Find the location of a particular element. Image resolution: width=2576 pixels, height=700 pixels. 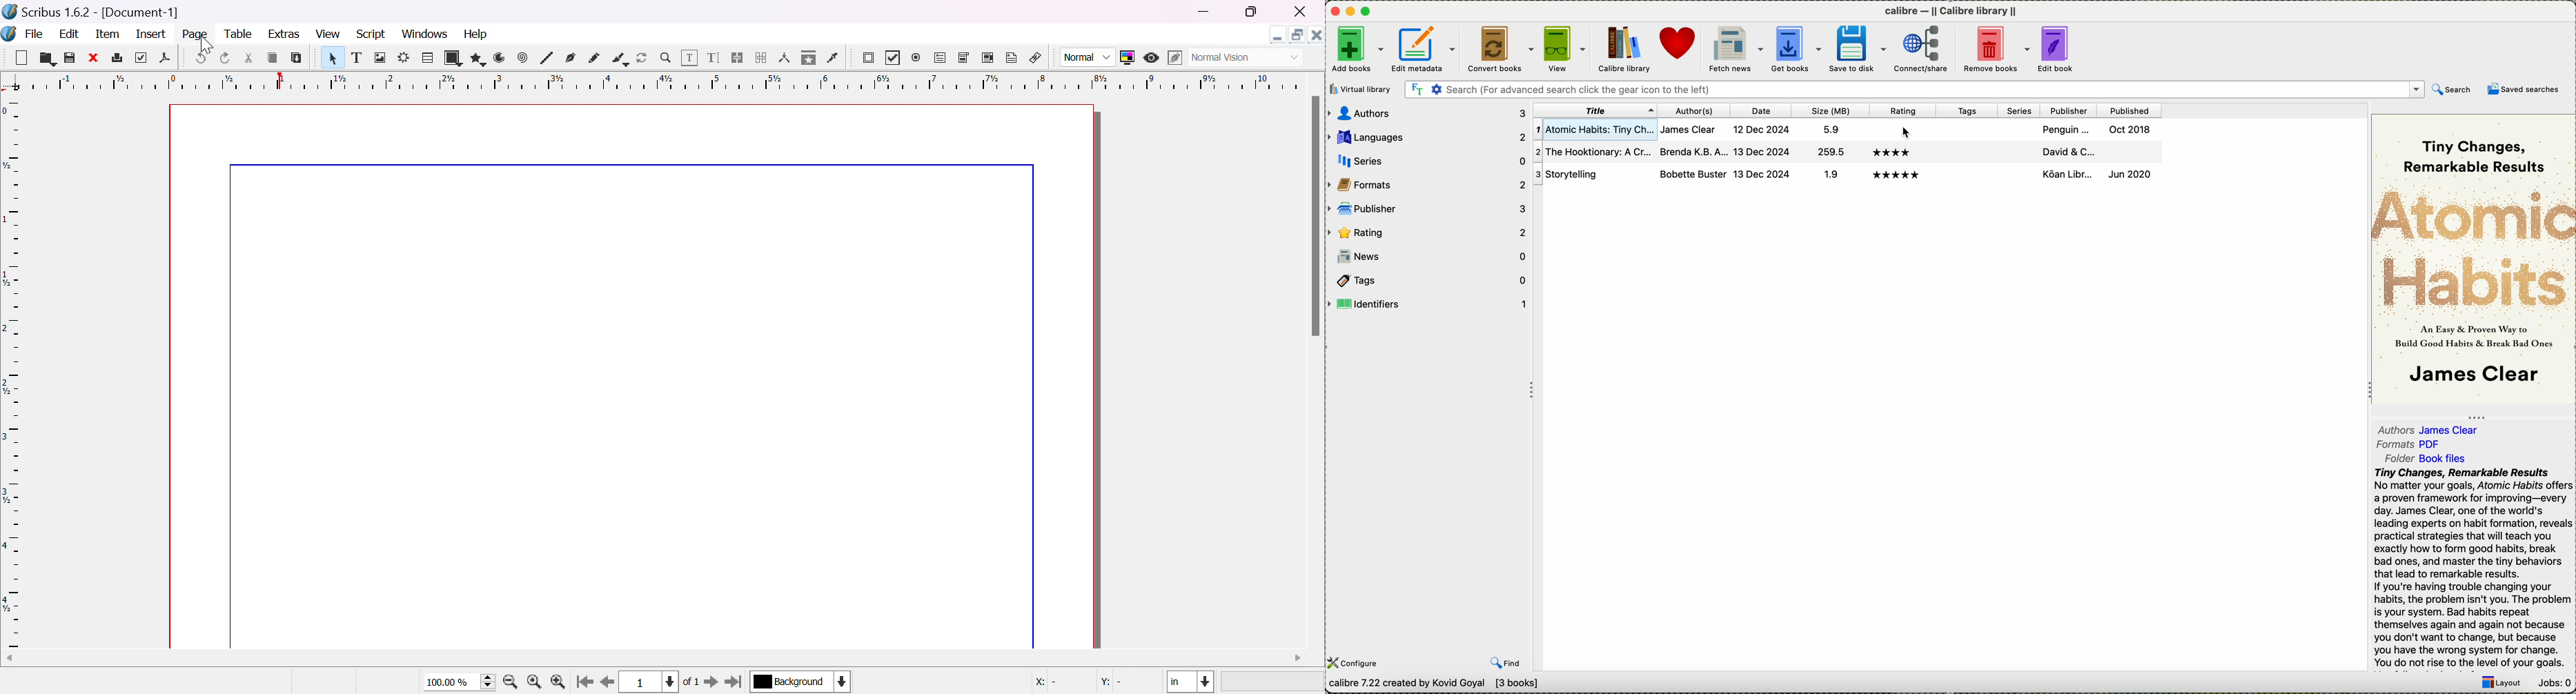

scroll bar is located at coordinates (1317, 216).